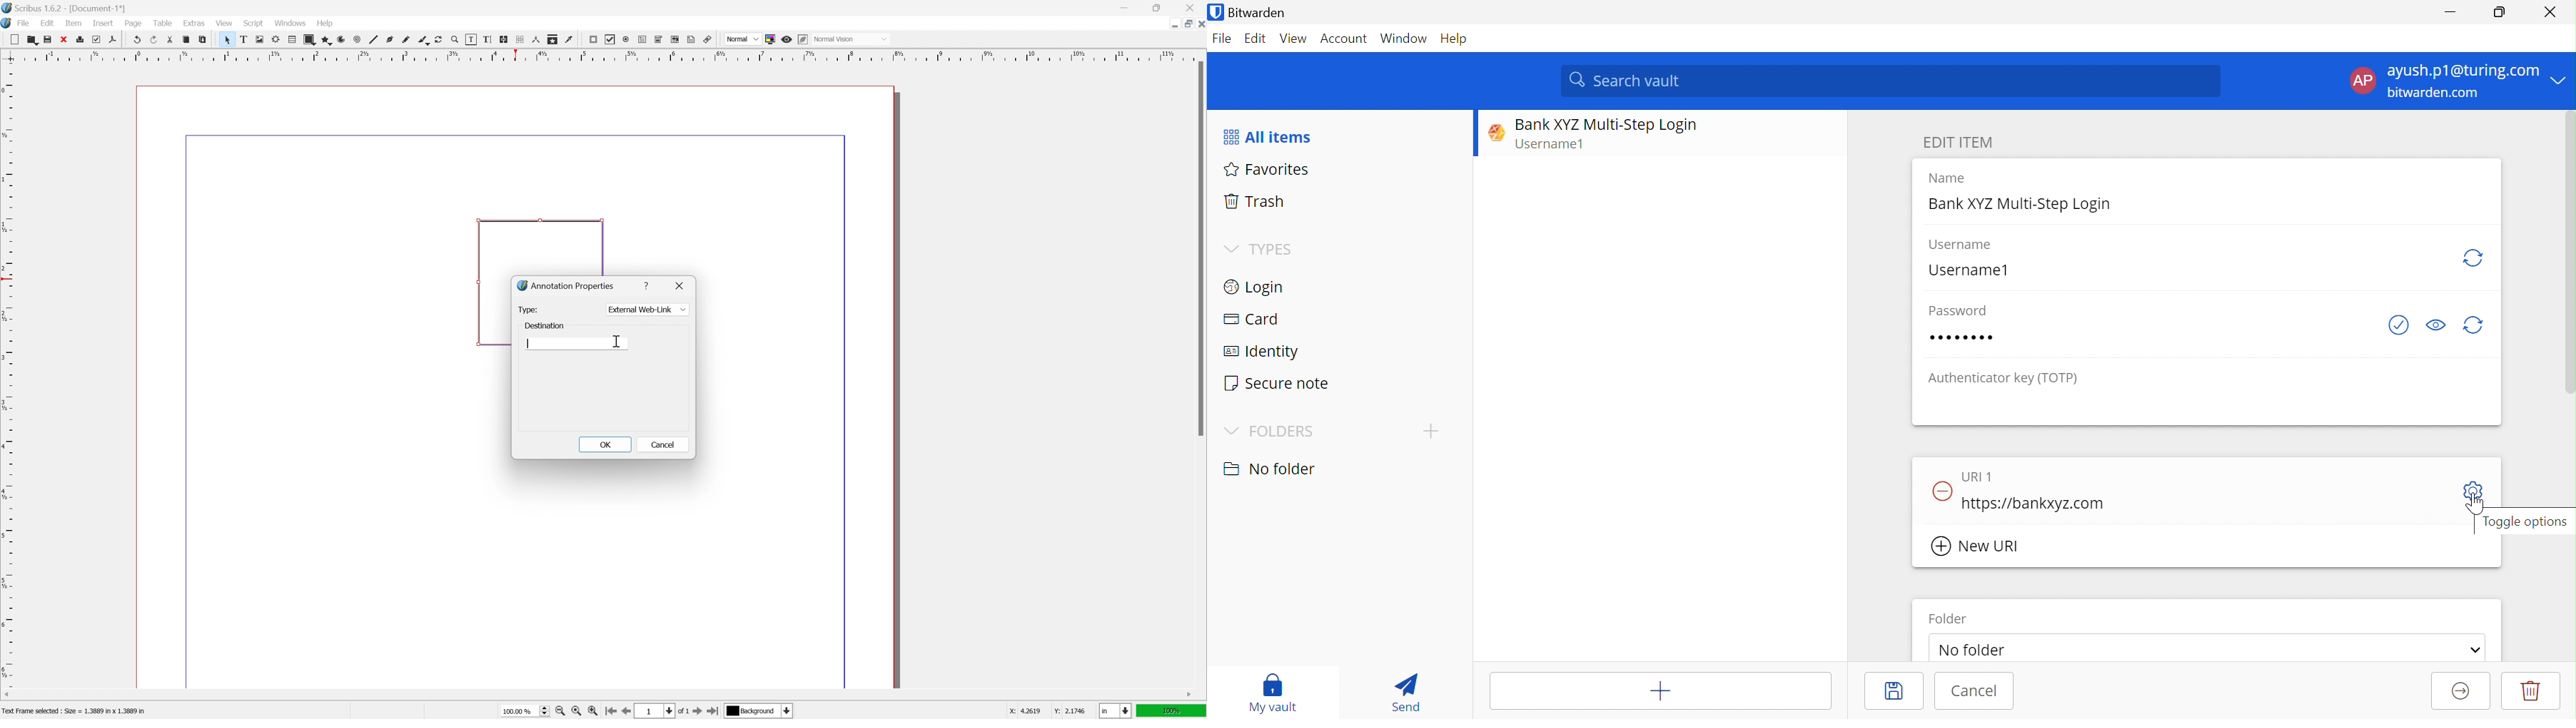 The image size is (2576, 728). Describe the element at coordinates (676, 39) in the screenshot. I see `pdf list box` at that location.